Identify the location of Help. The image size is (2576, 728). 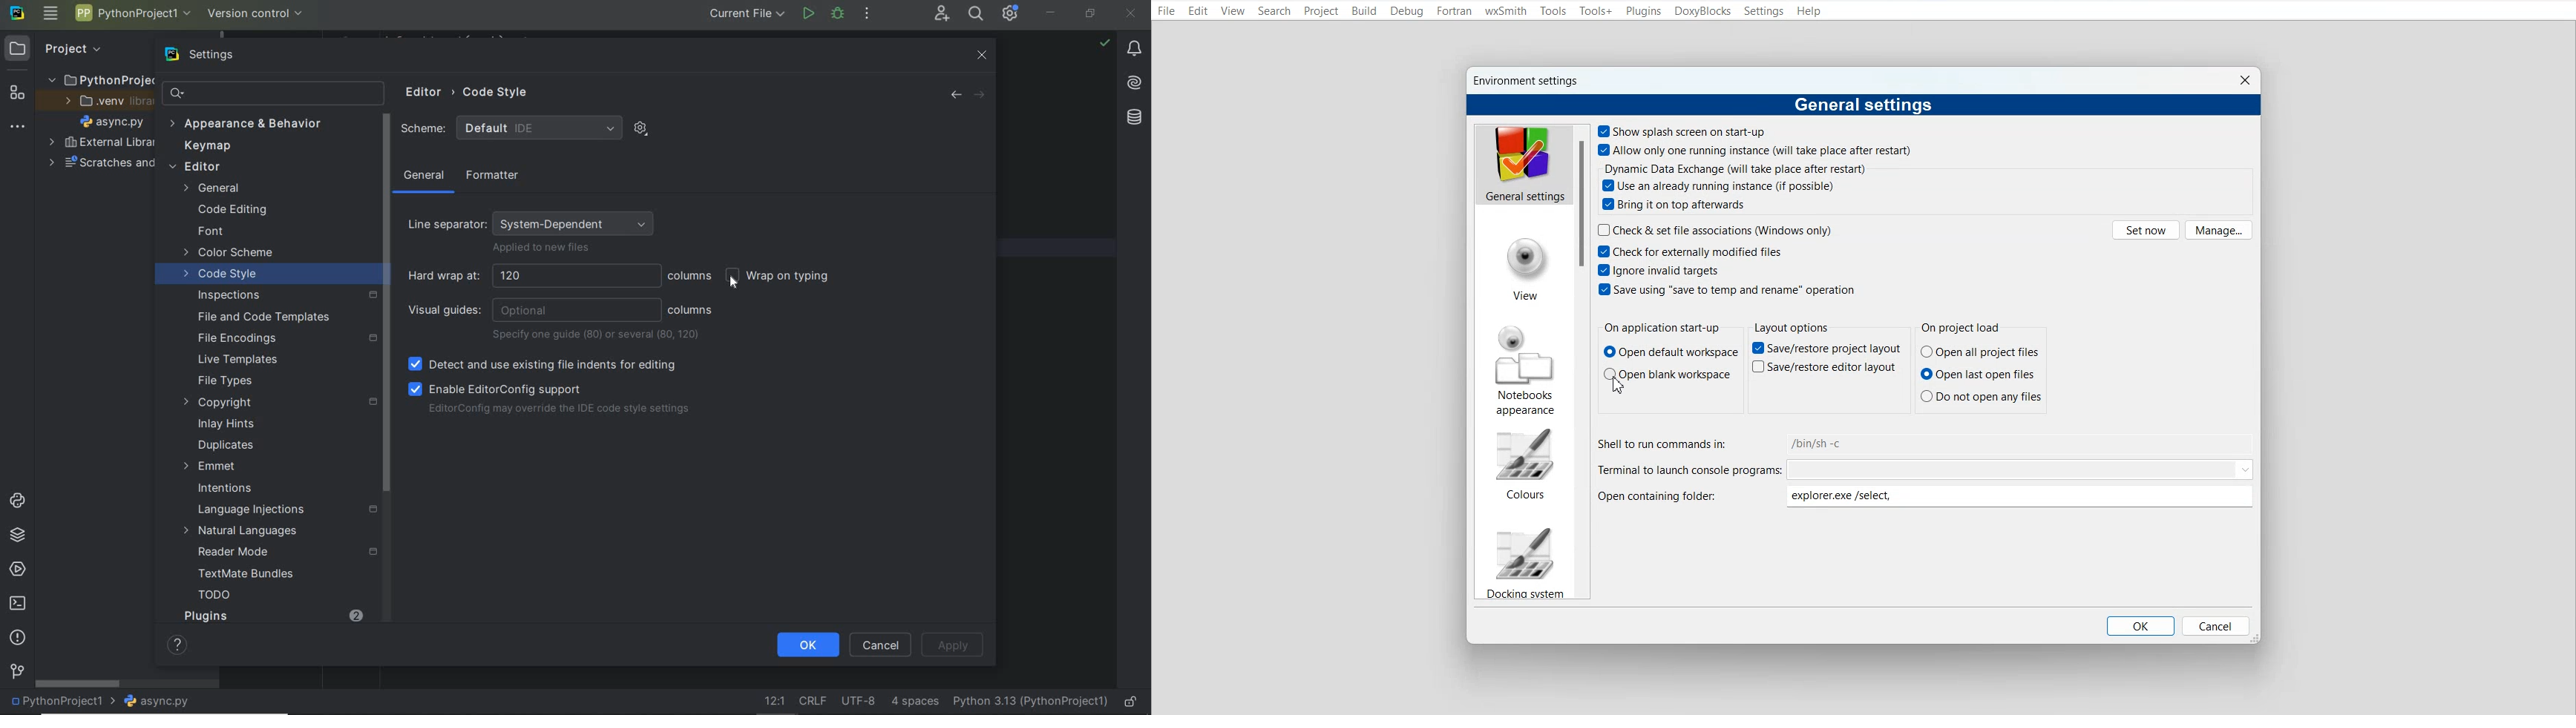
(173, 644).